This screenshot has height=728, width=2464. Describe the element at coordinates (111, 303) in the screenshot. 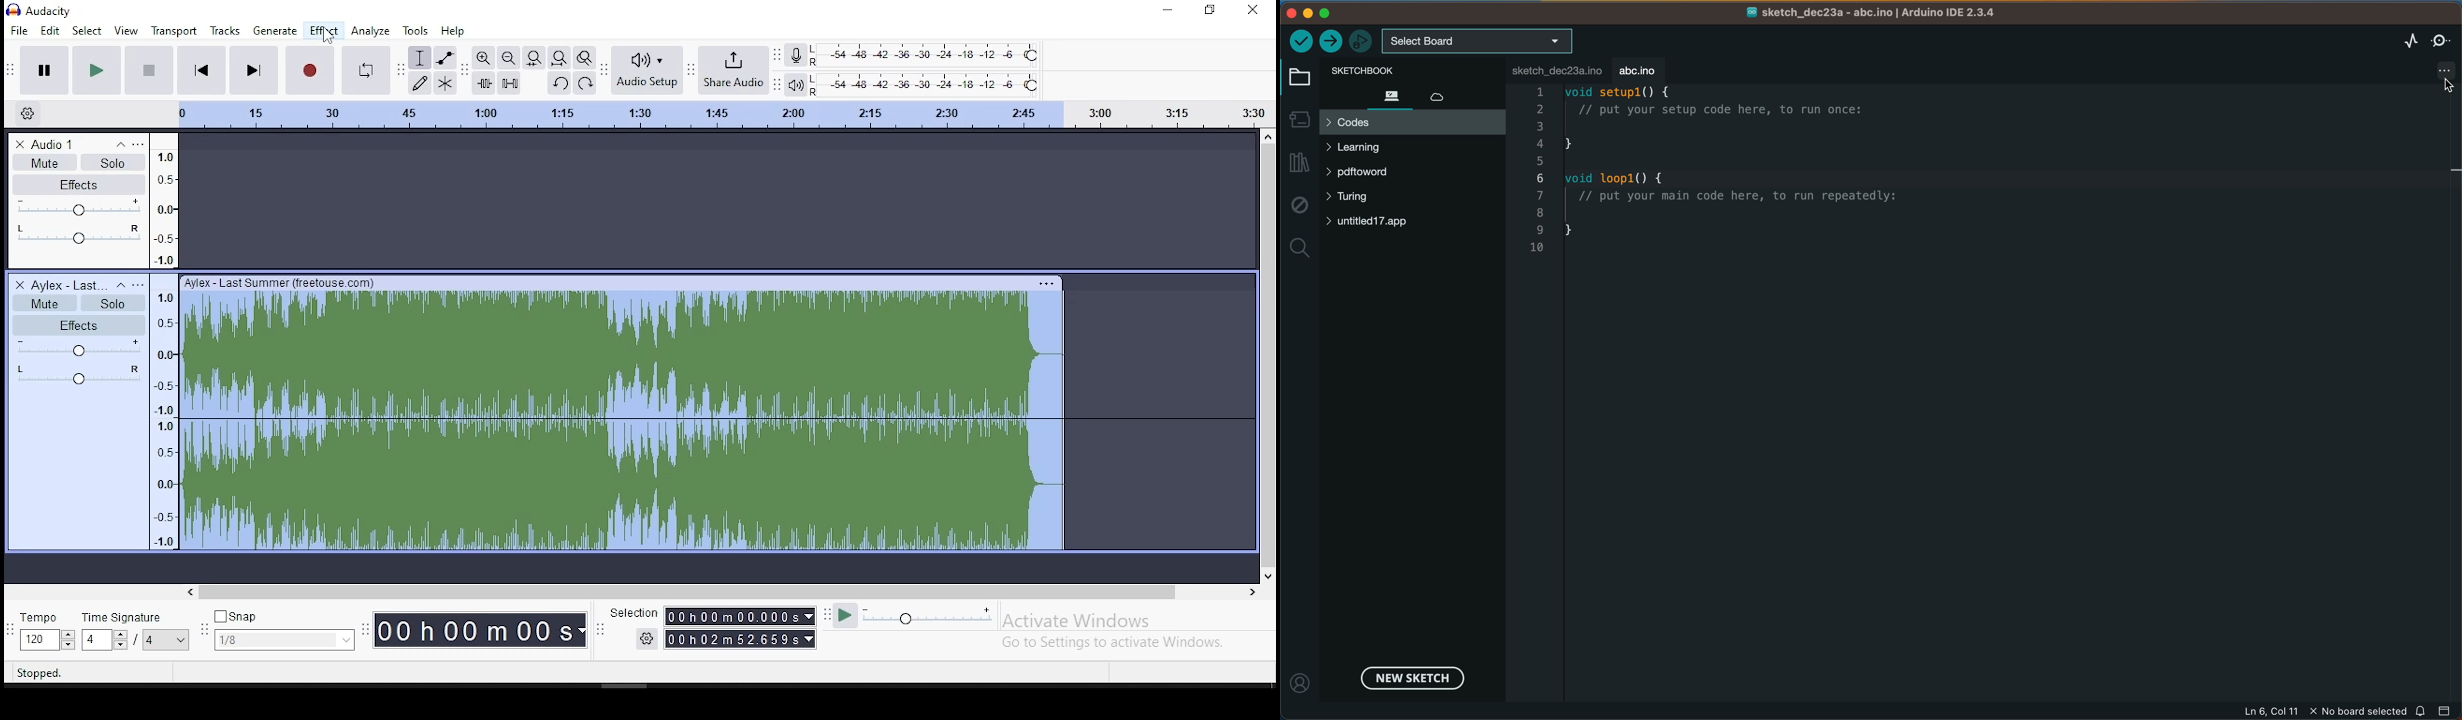

I see `solo` at that location.